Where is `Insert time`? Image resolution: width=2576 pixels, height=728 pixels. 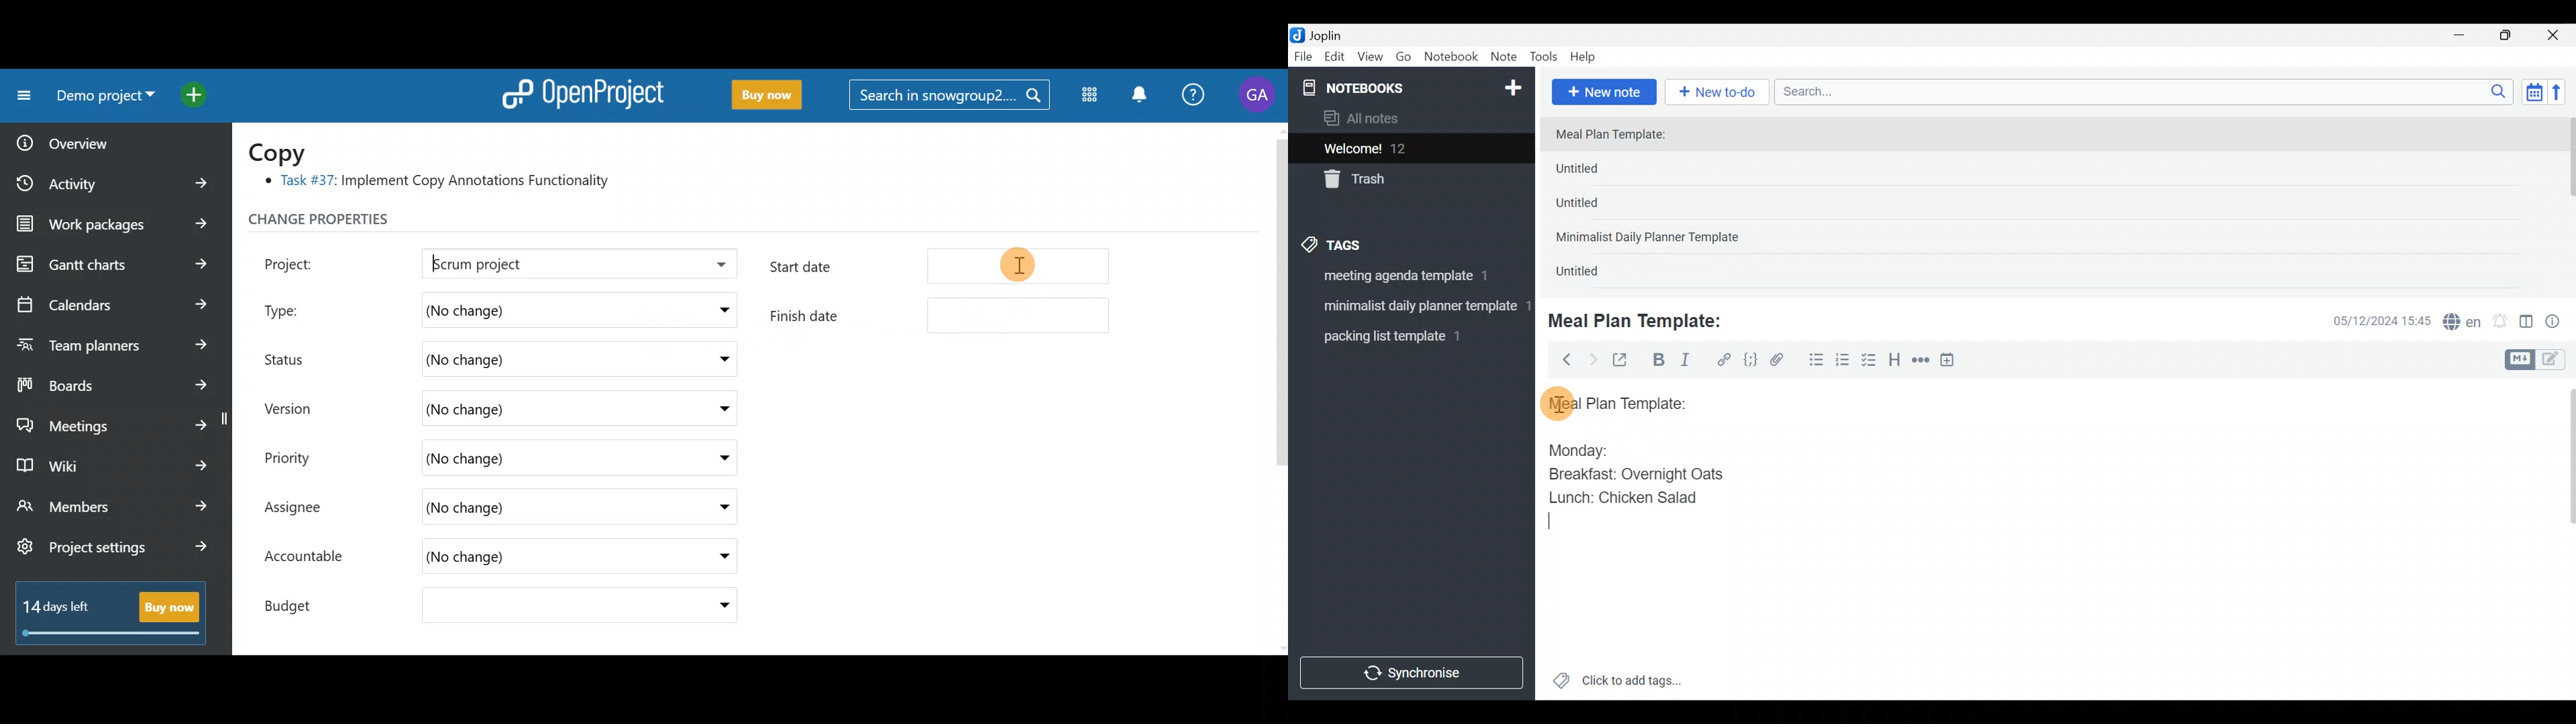 Insert time is located at coordinates (1953, 362).